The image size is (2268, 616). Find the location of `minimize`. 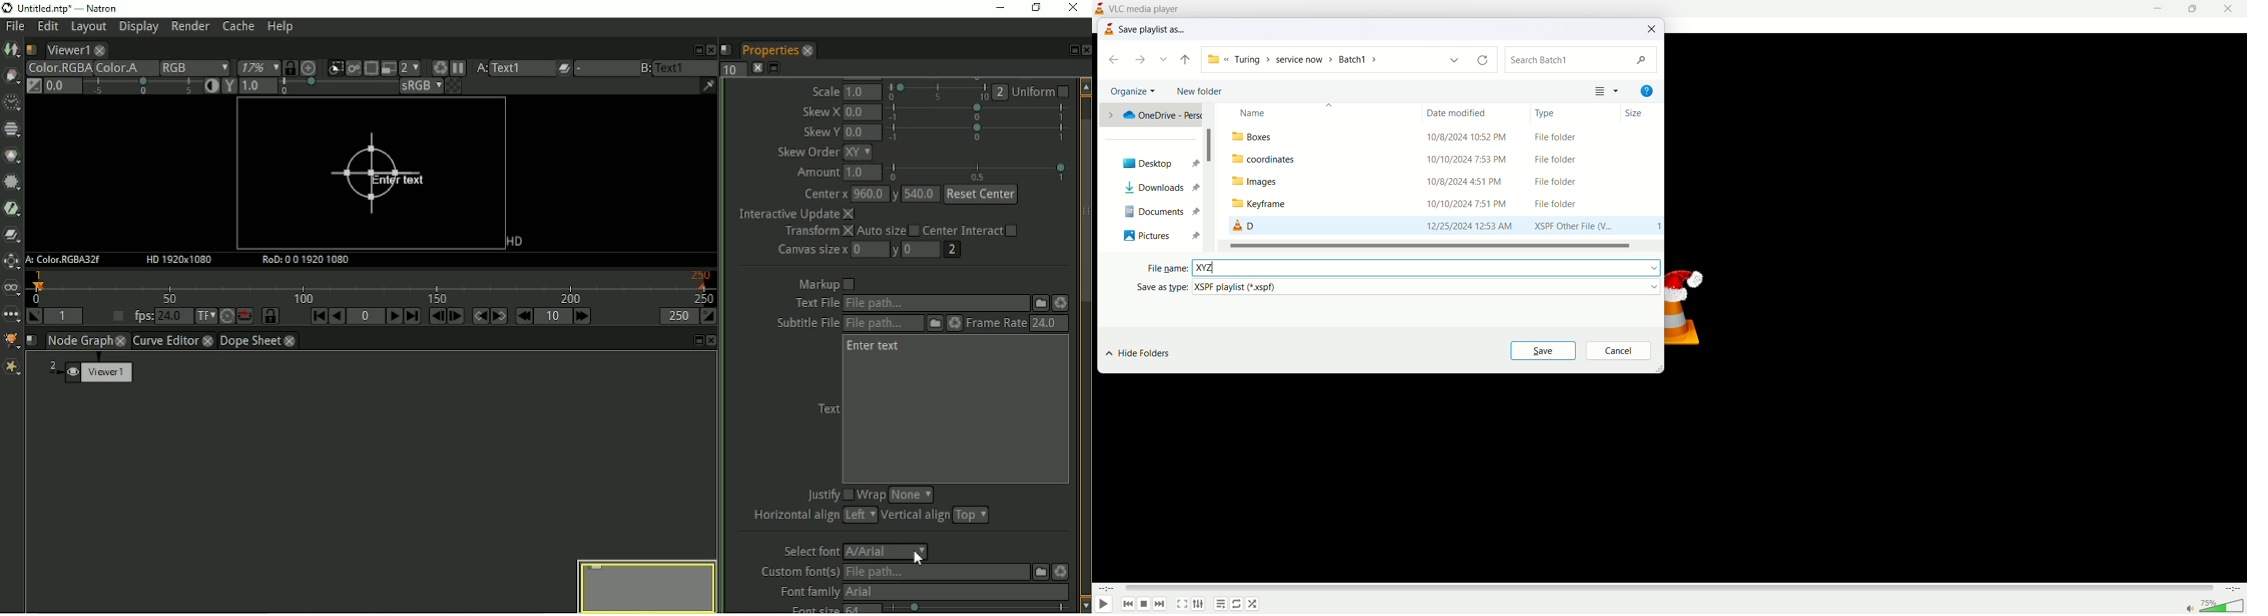

minimize is located at coordinates (2163, 8).